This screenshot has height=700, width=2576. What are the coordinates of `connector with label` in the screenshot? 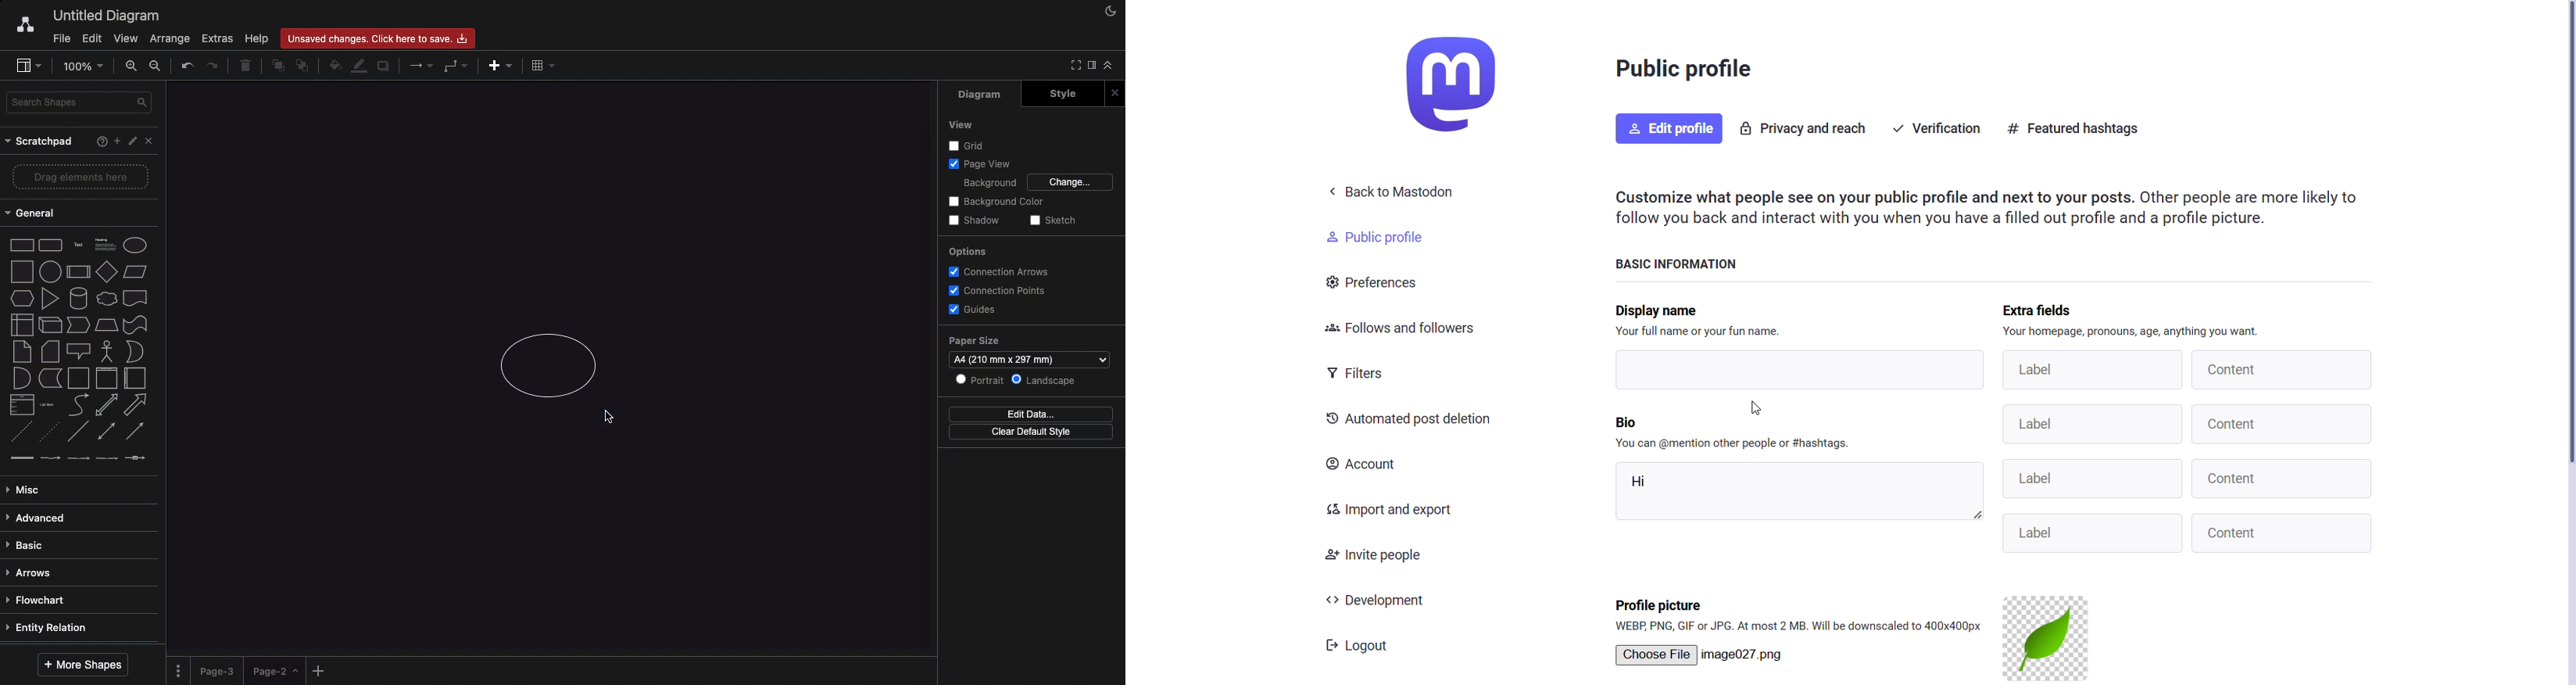 It's located at (50, 459).